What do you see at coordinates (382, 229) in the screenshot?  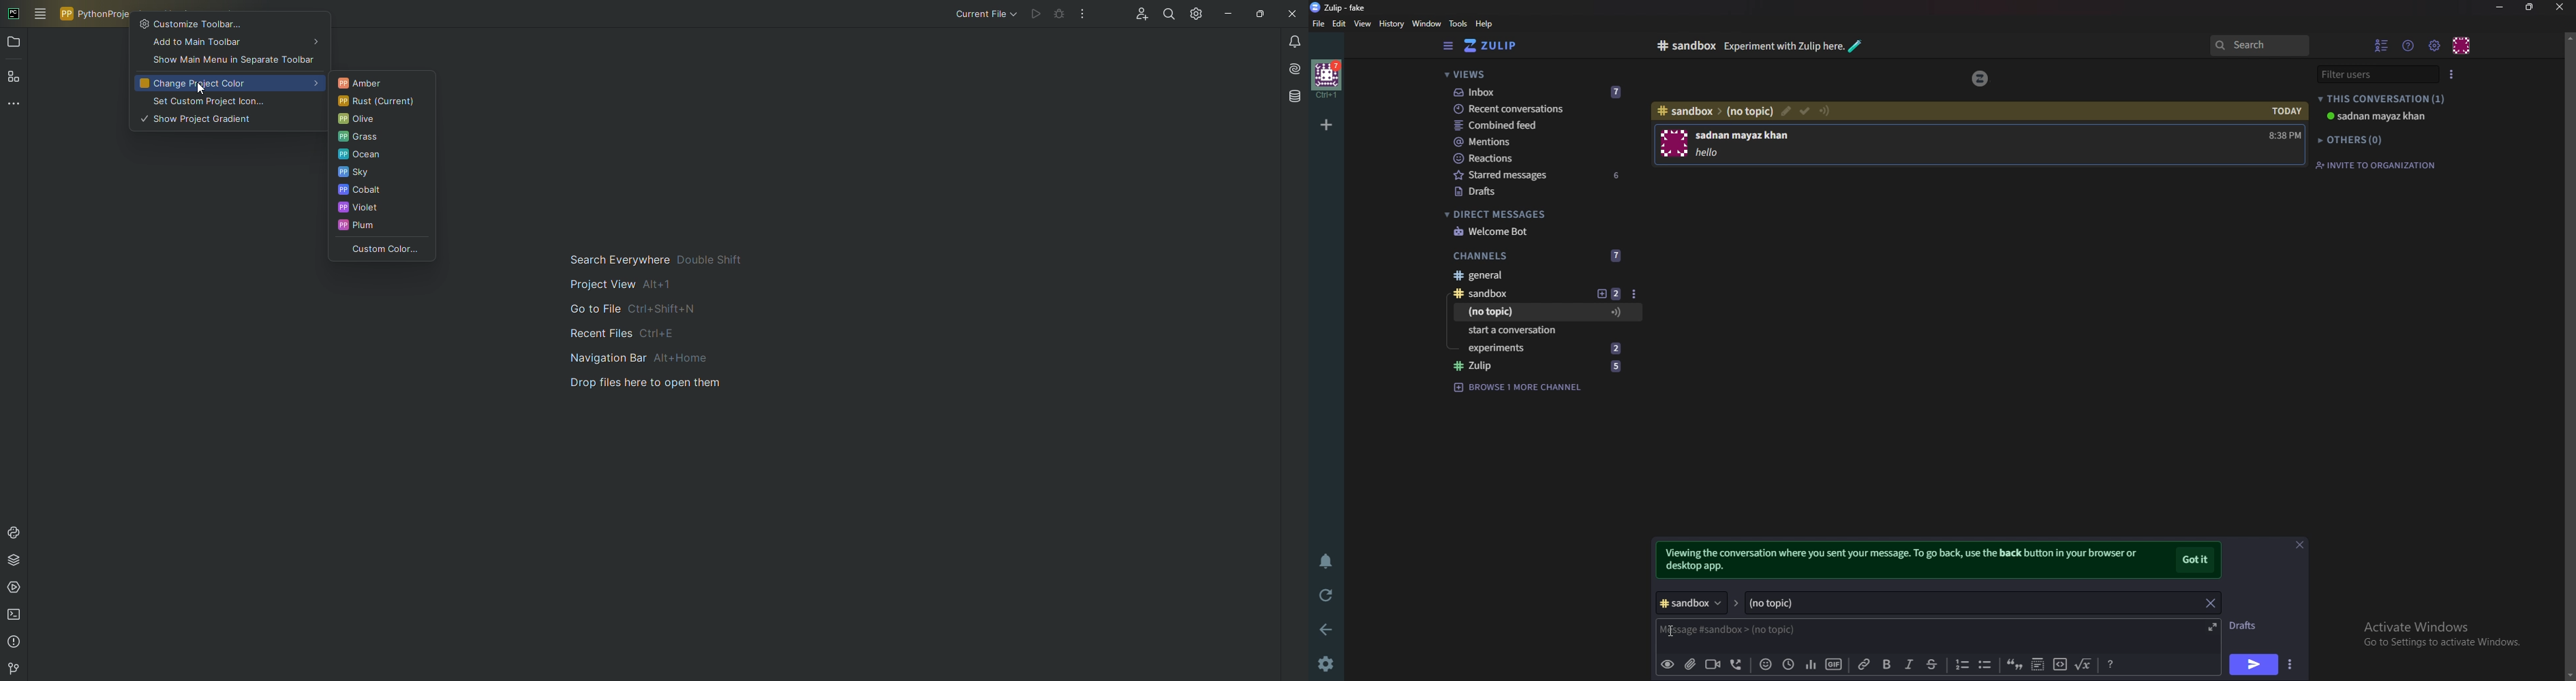 I see `Plum` at bounding box center [382, 229].